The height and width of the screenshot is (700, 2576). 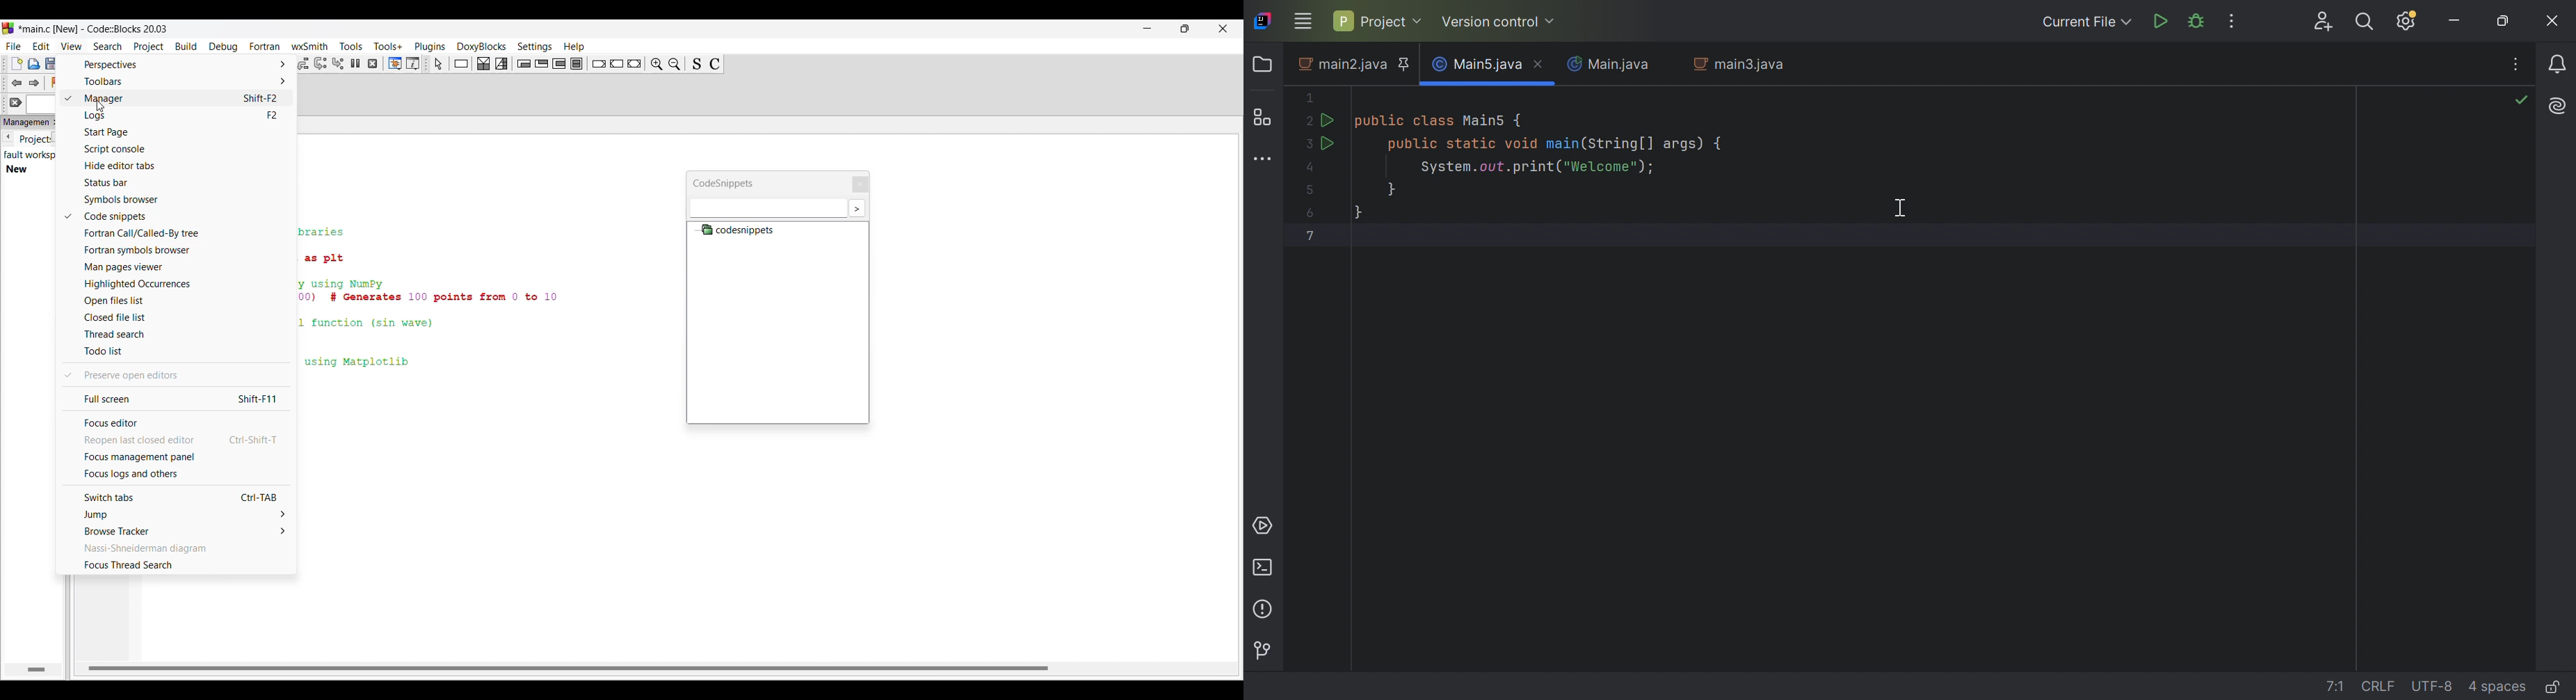 What do you see at coordinates (728, 180) in the screenshot?
I see `Panel title` at bounding box center [728, 180].